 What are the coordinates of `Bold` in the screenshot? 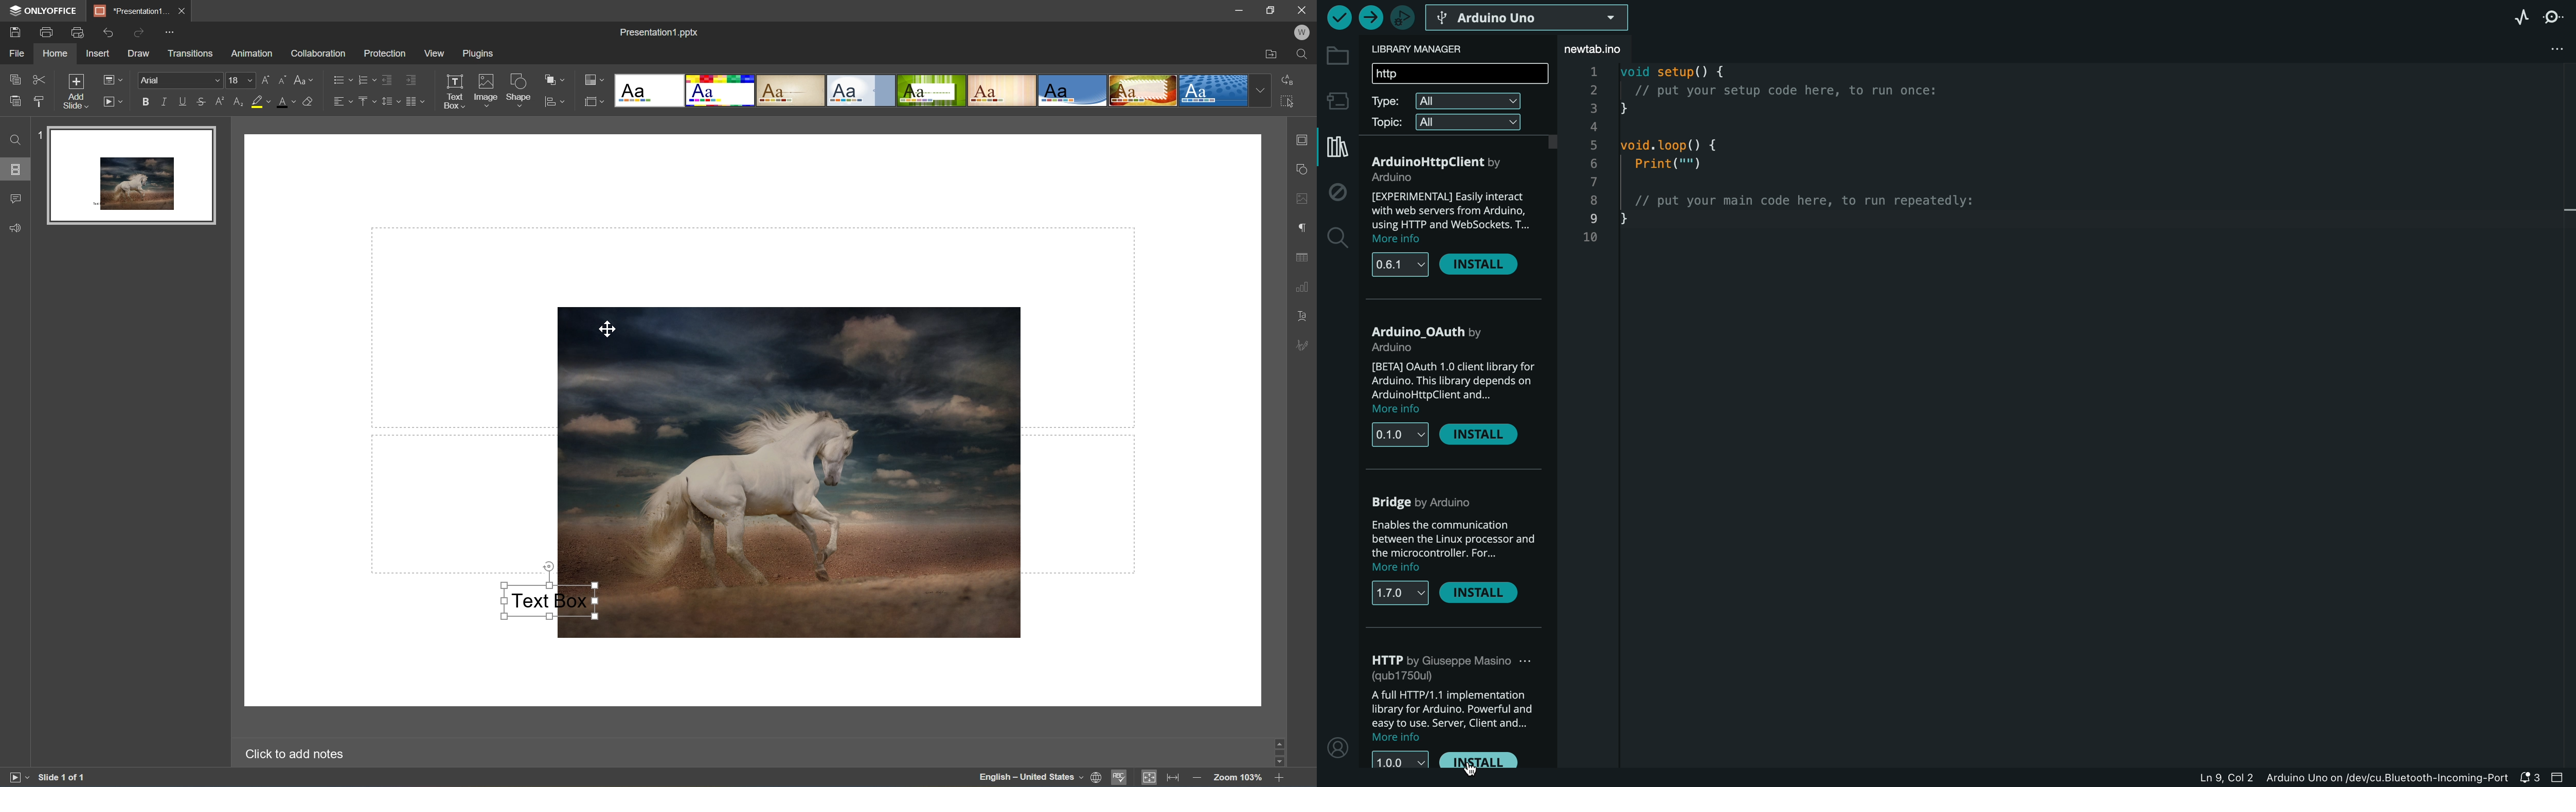 It's located at (144, 102).